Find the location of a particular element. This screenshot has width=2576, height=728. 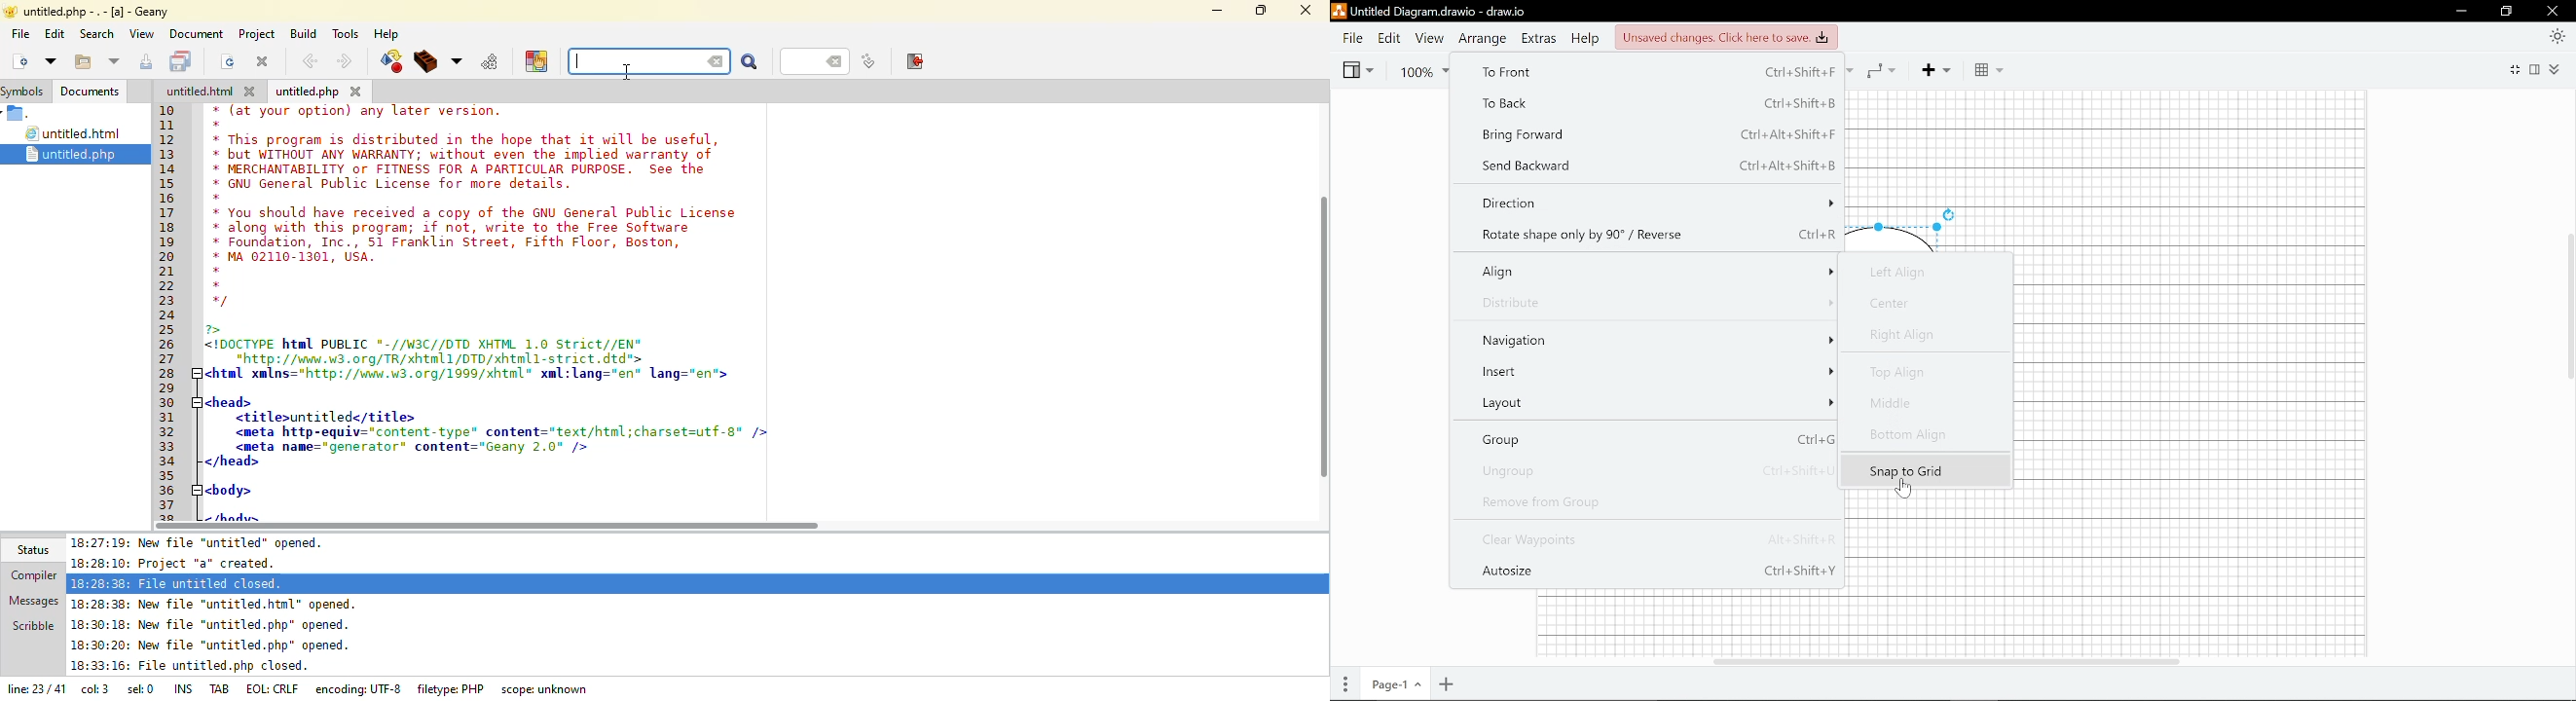

view is located at coordinates (140, 33).